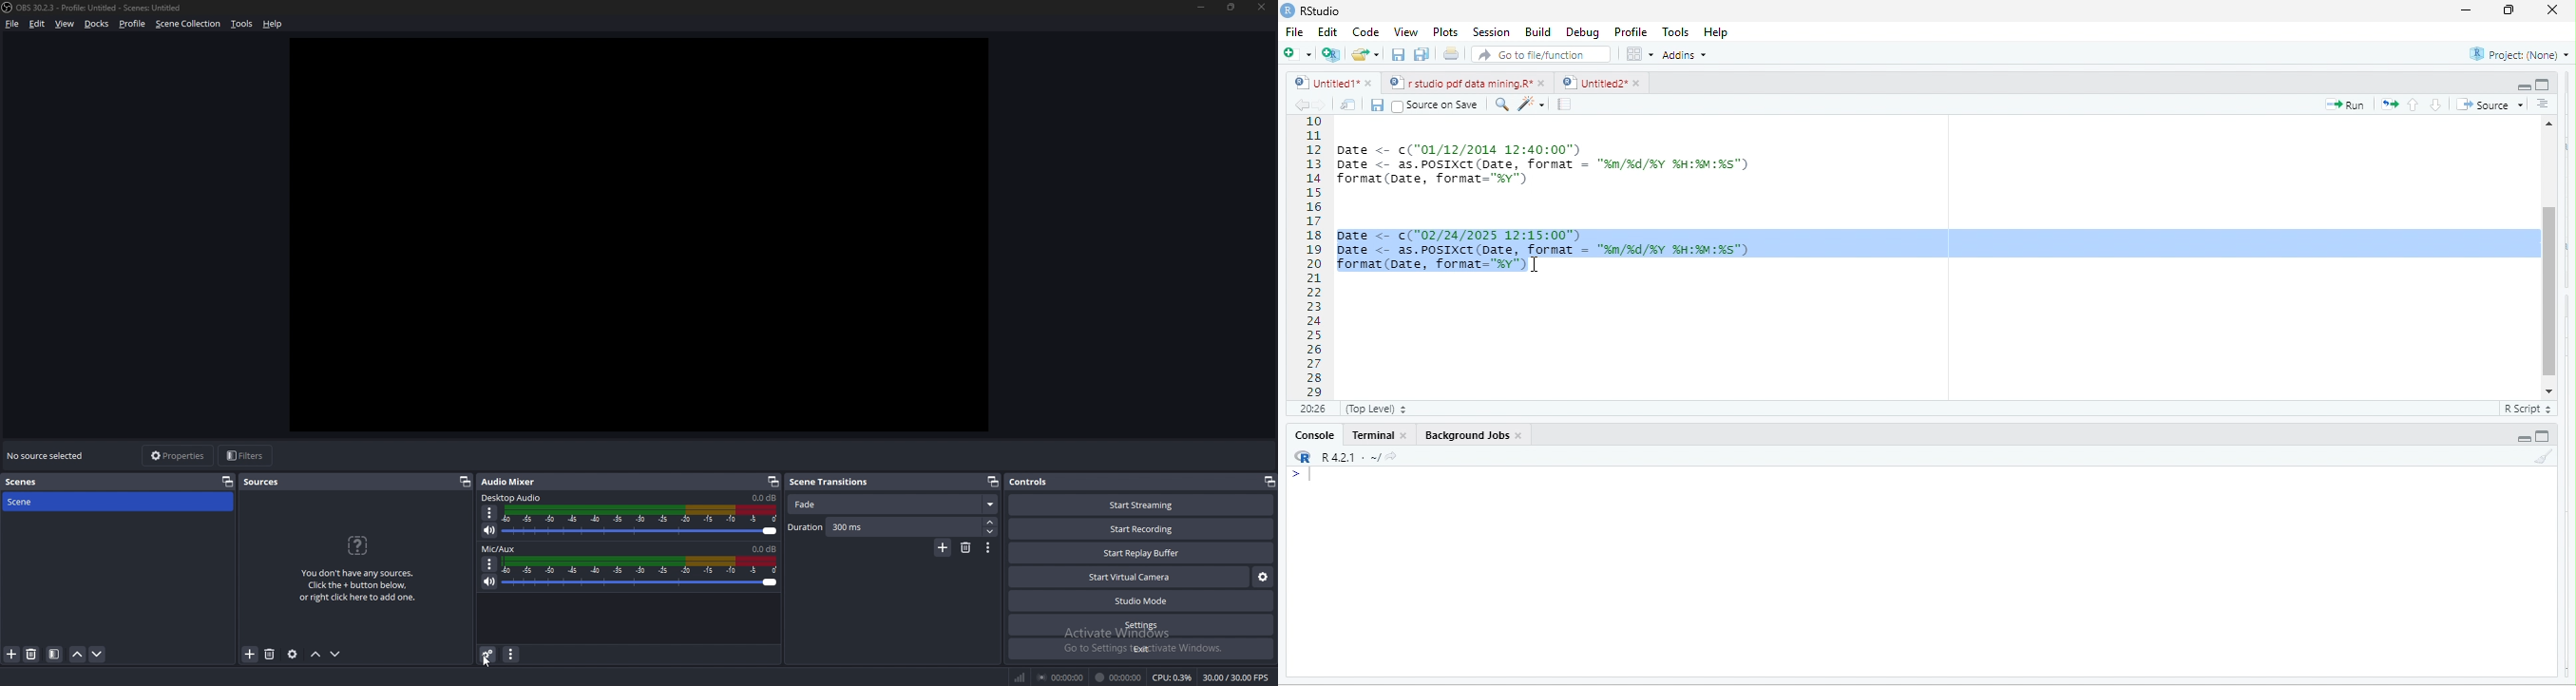 The height and width of the screenshot is (700, 2576). I want to click on question icon, so click(358, 545).